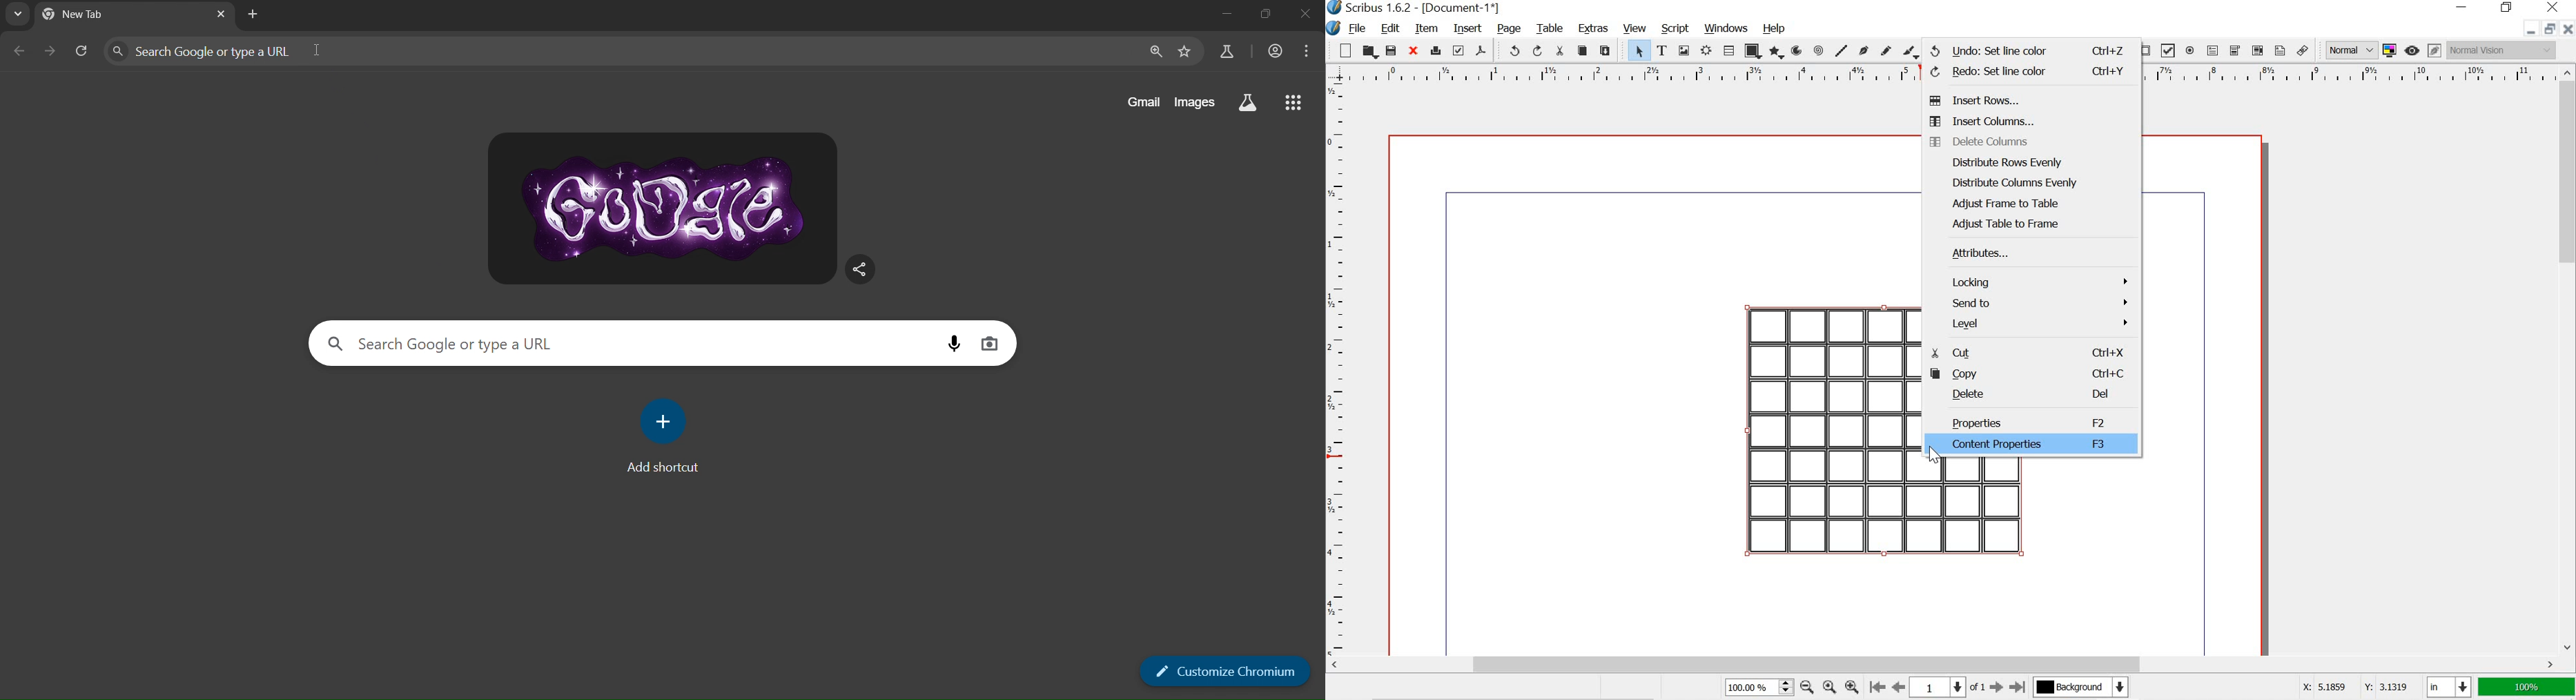  What do you see at coordinates (2040, 281) in the screenshot?
I see `locking` at bounding box center [2040, 281].